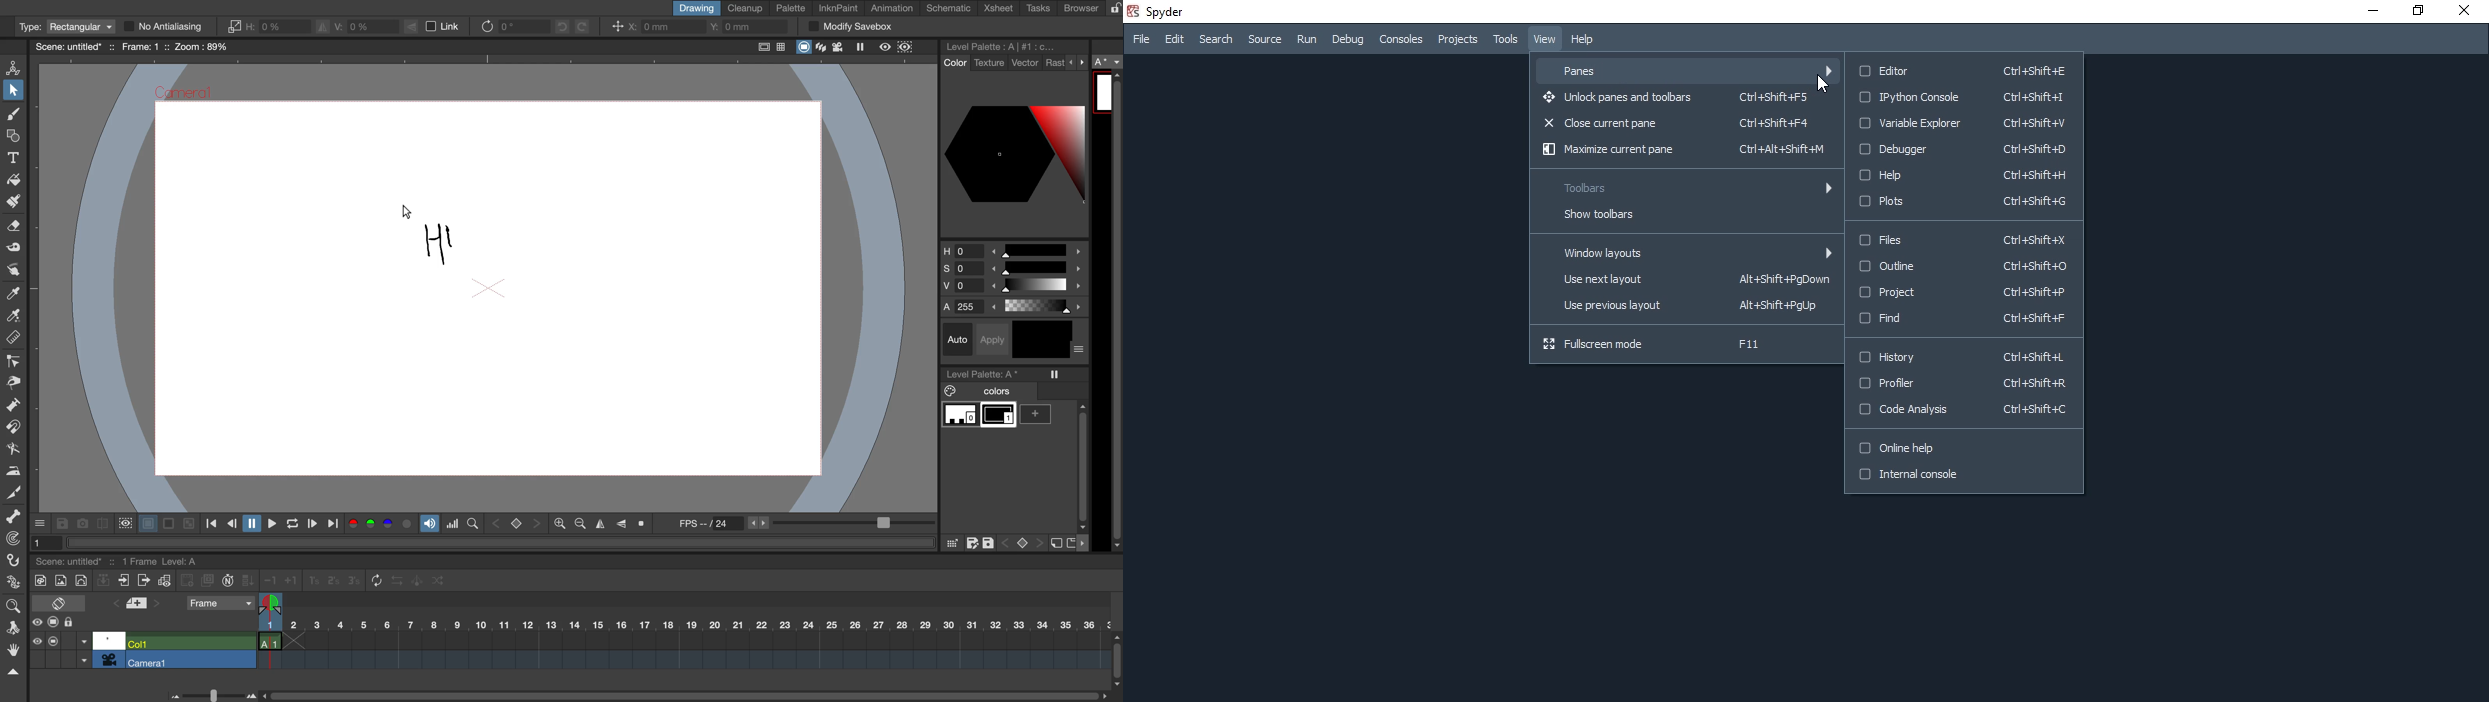 This screenshot has height=728, width=2492. Describe the element at coordinates (2369, 14) in the screenshot. I see `minimise` at that location.